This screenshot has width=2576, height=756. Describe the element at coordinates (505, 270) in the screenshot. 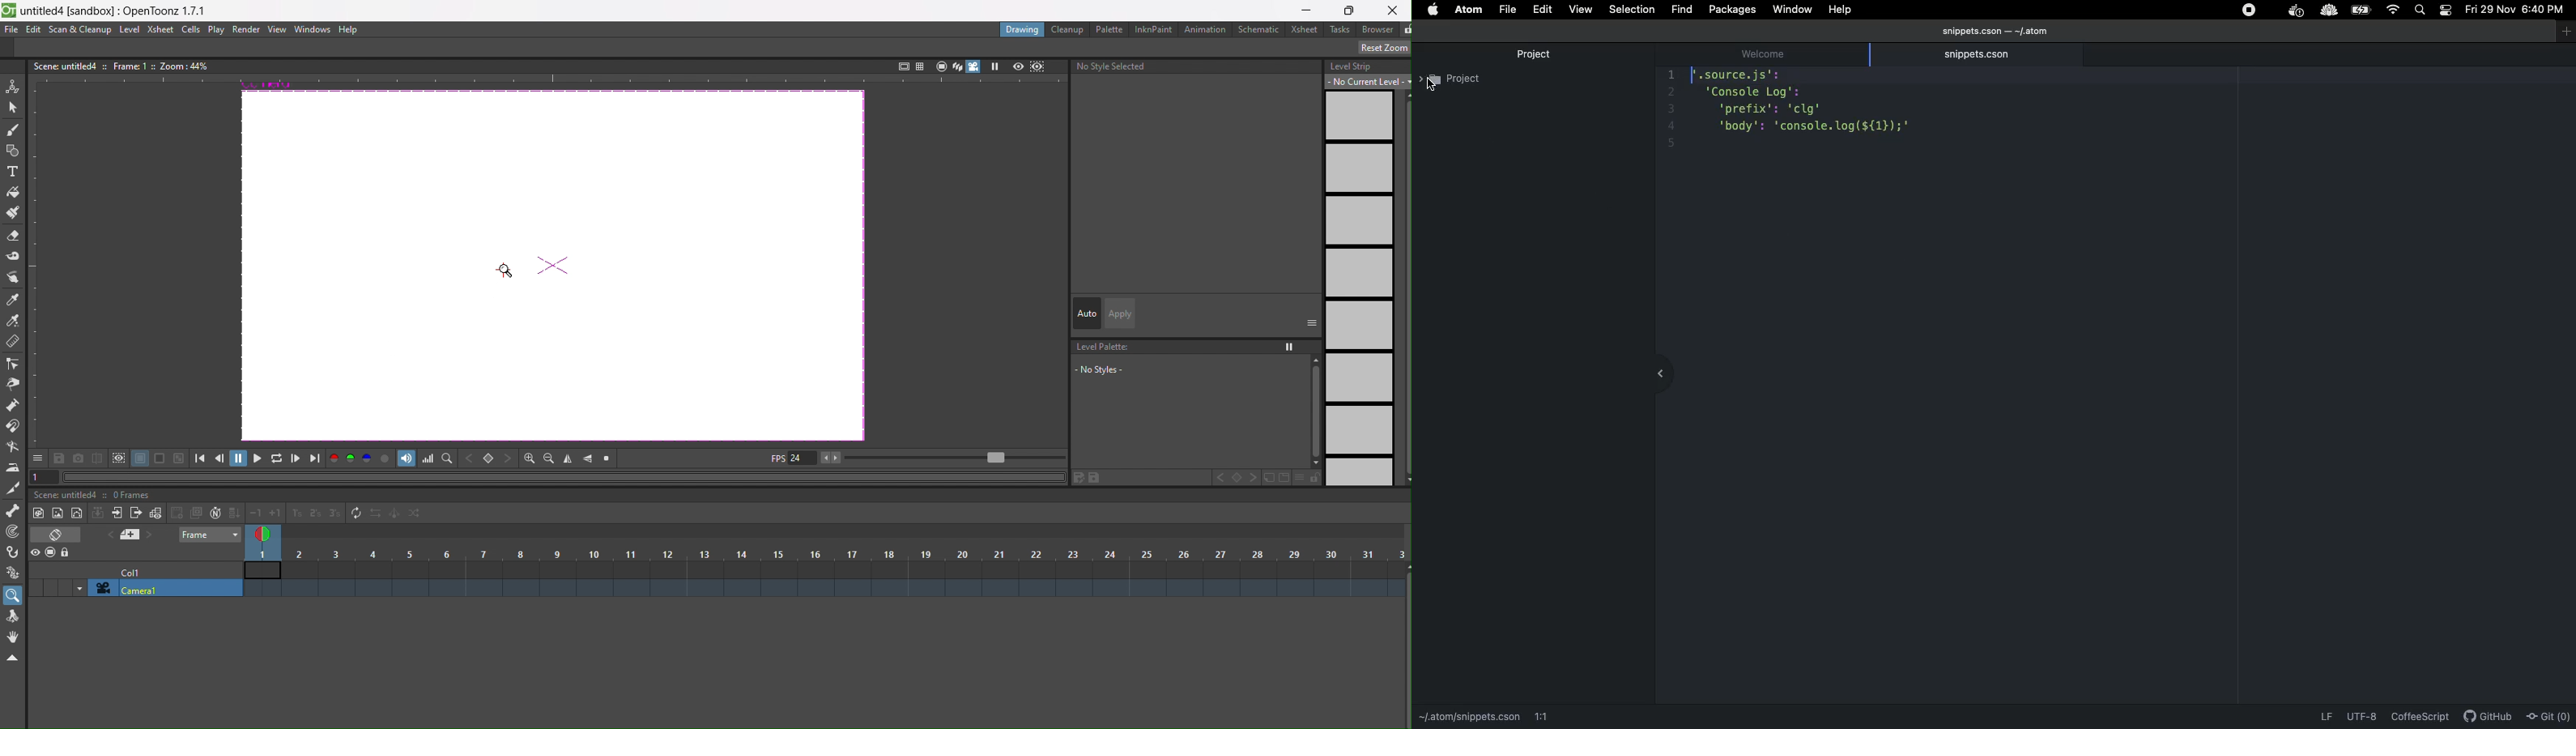

I see `Cursor` at that location.